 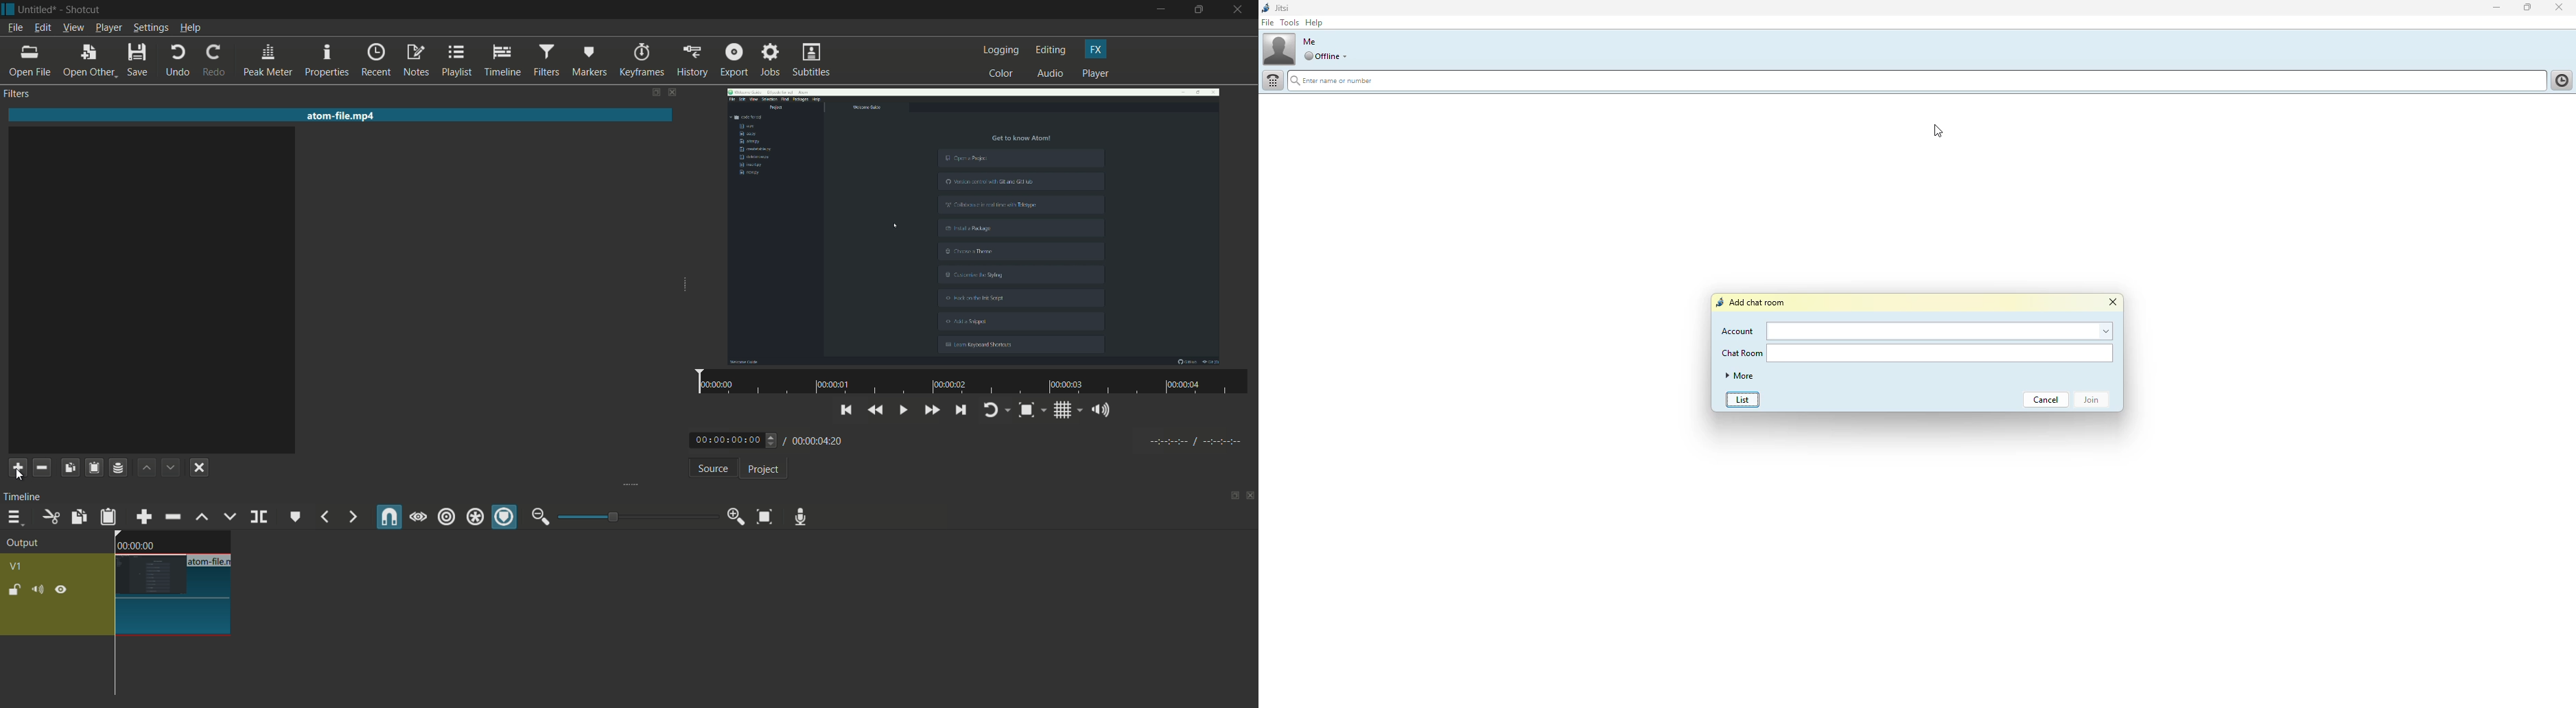 I want to click on split at playhead, so click(x=260, y=518).